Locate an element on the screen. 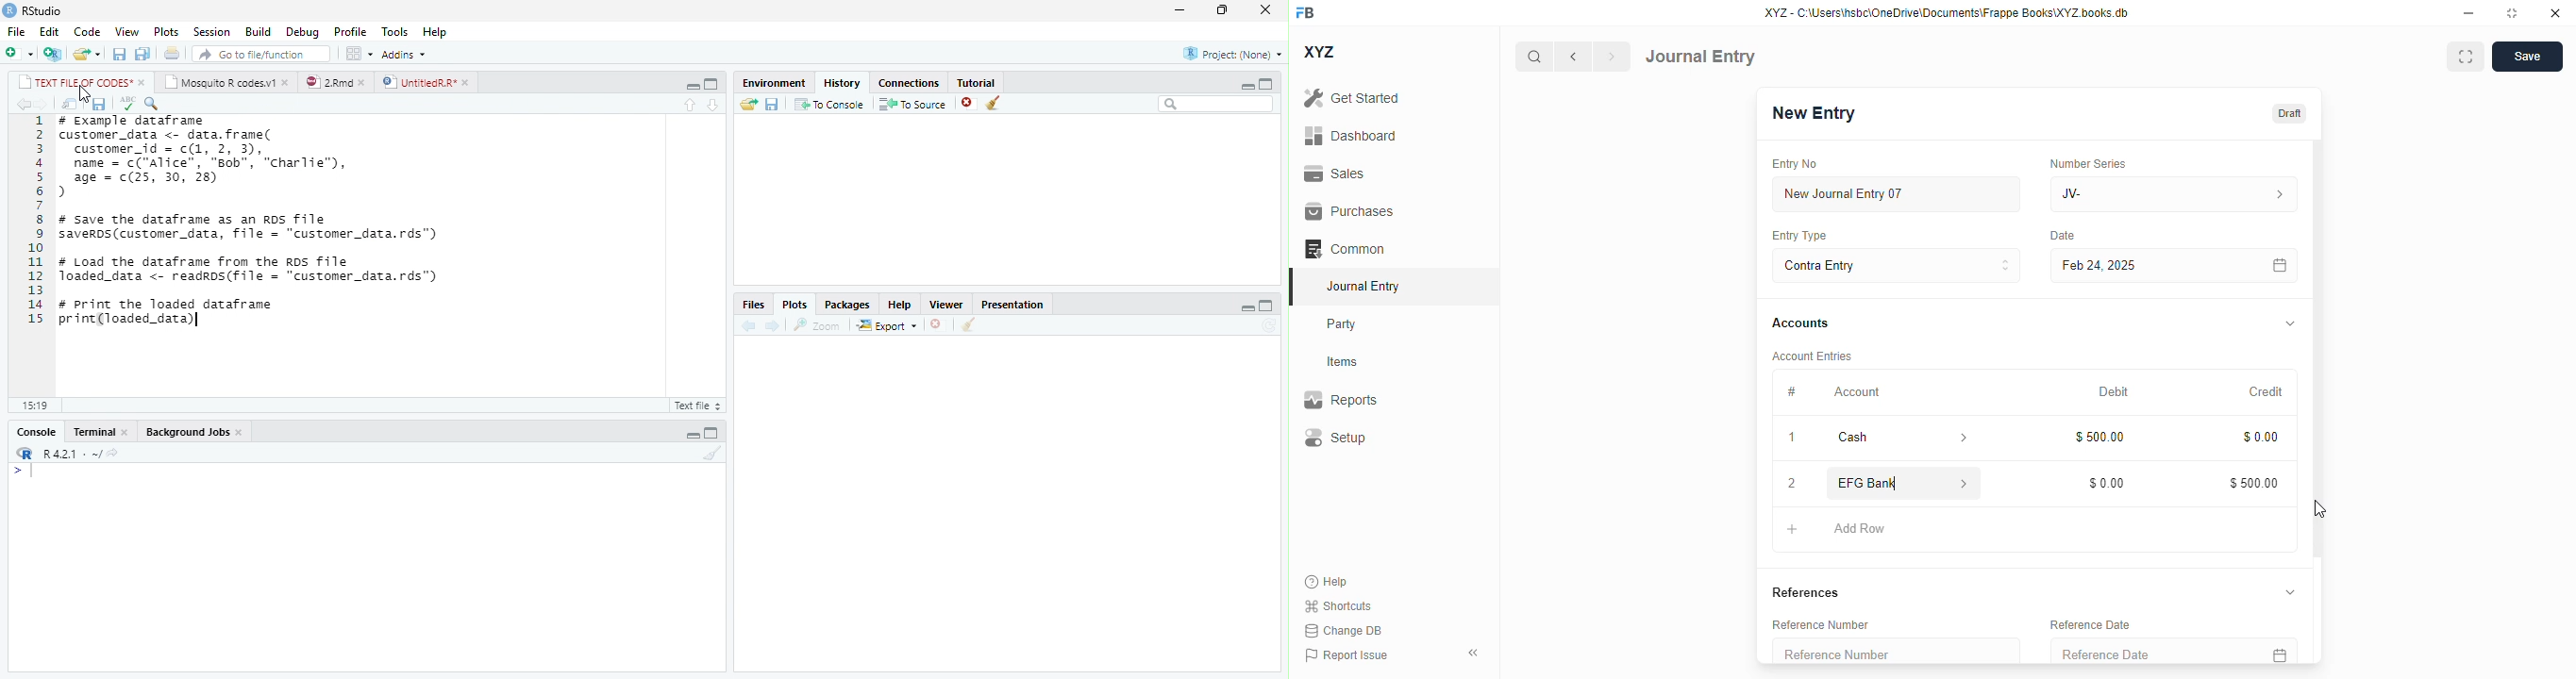 The width and height of the screenshot is (2576, 700). minimize is located at coordinates (693, 436).